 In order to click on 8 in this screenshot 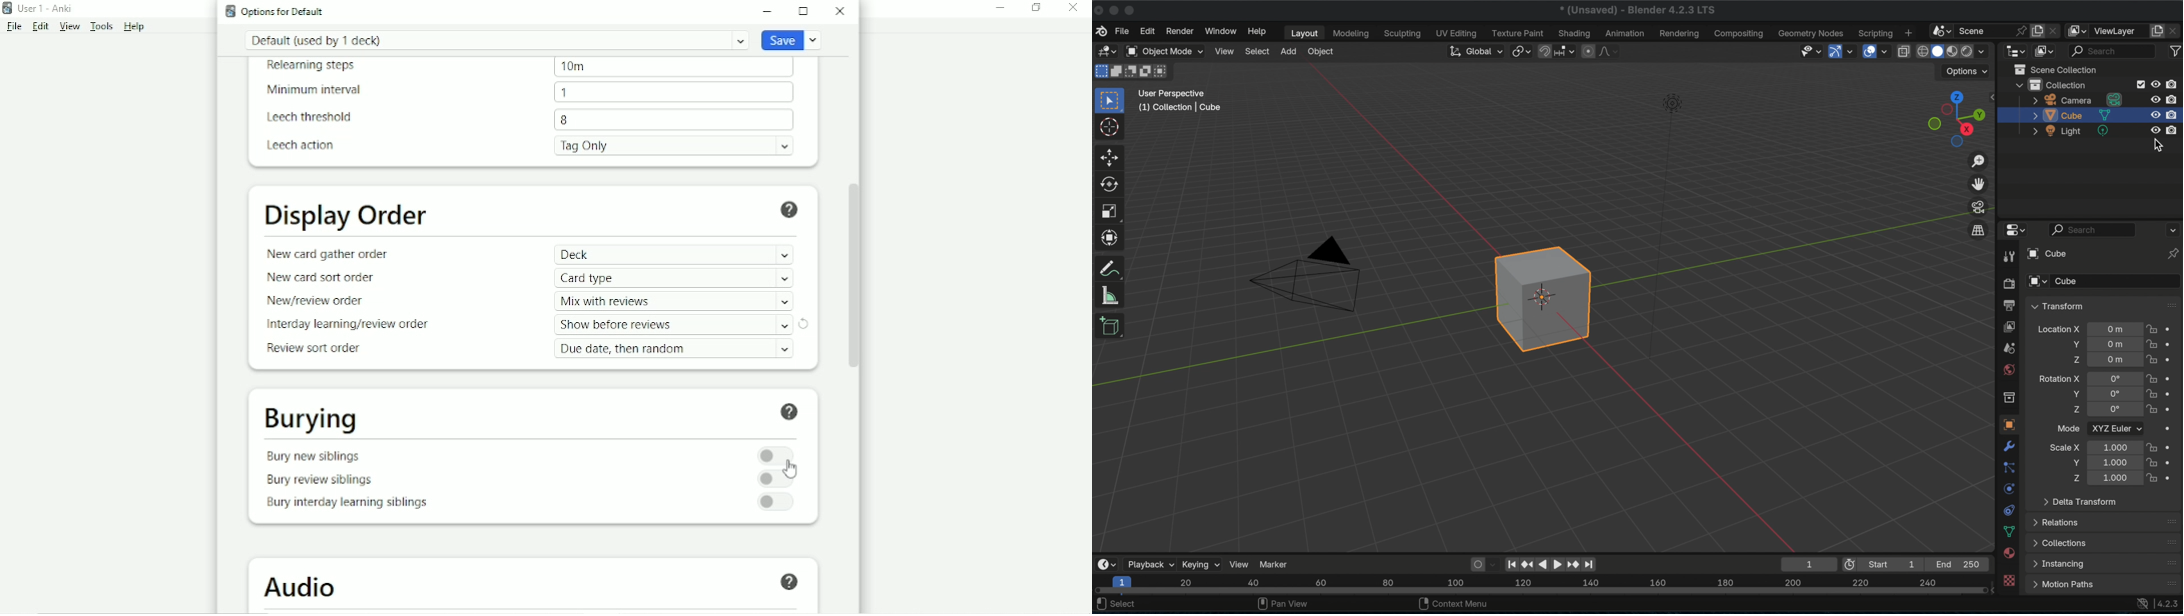, I will do `click(567, 121)`.